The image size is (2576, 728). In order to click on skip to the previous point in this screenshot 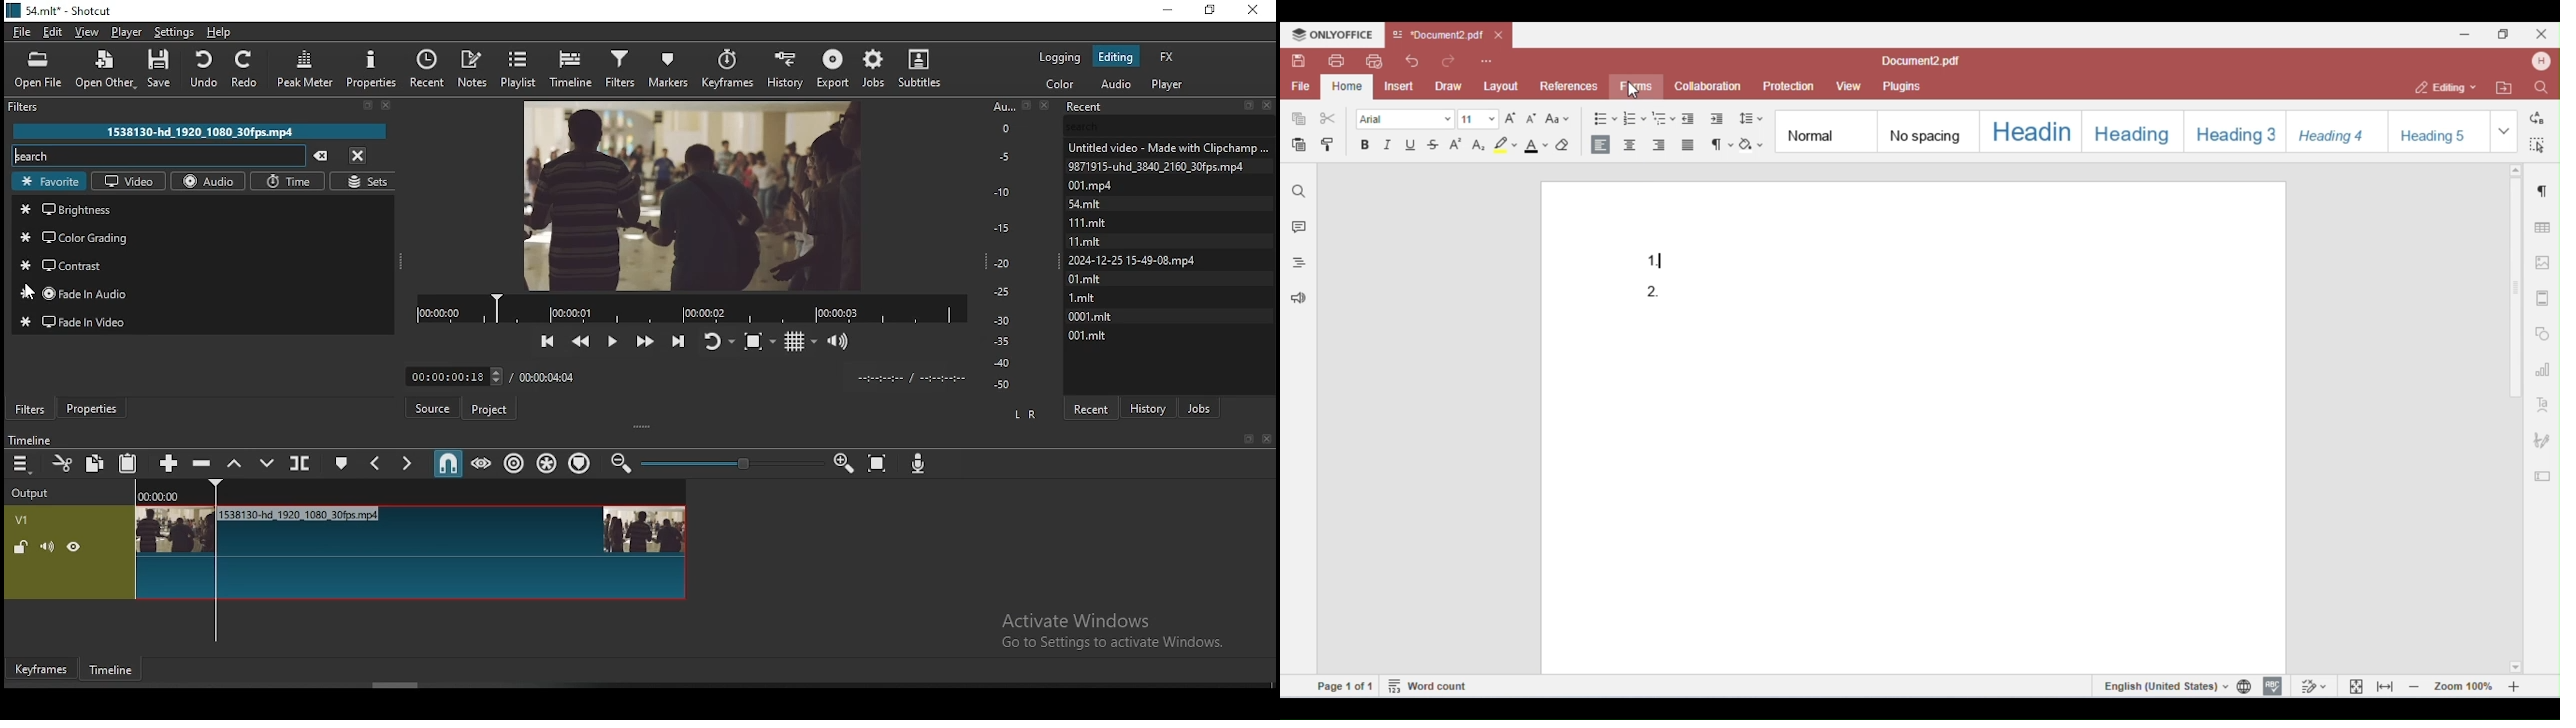, I will do `click(543, 340)`.